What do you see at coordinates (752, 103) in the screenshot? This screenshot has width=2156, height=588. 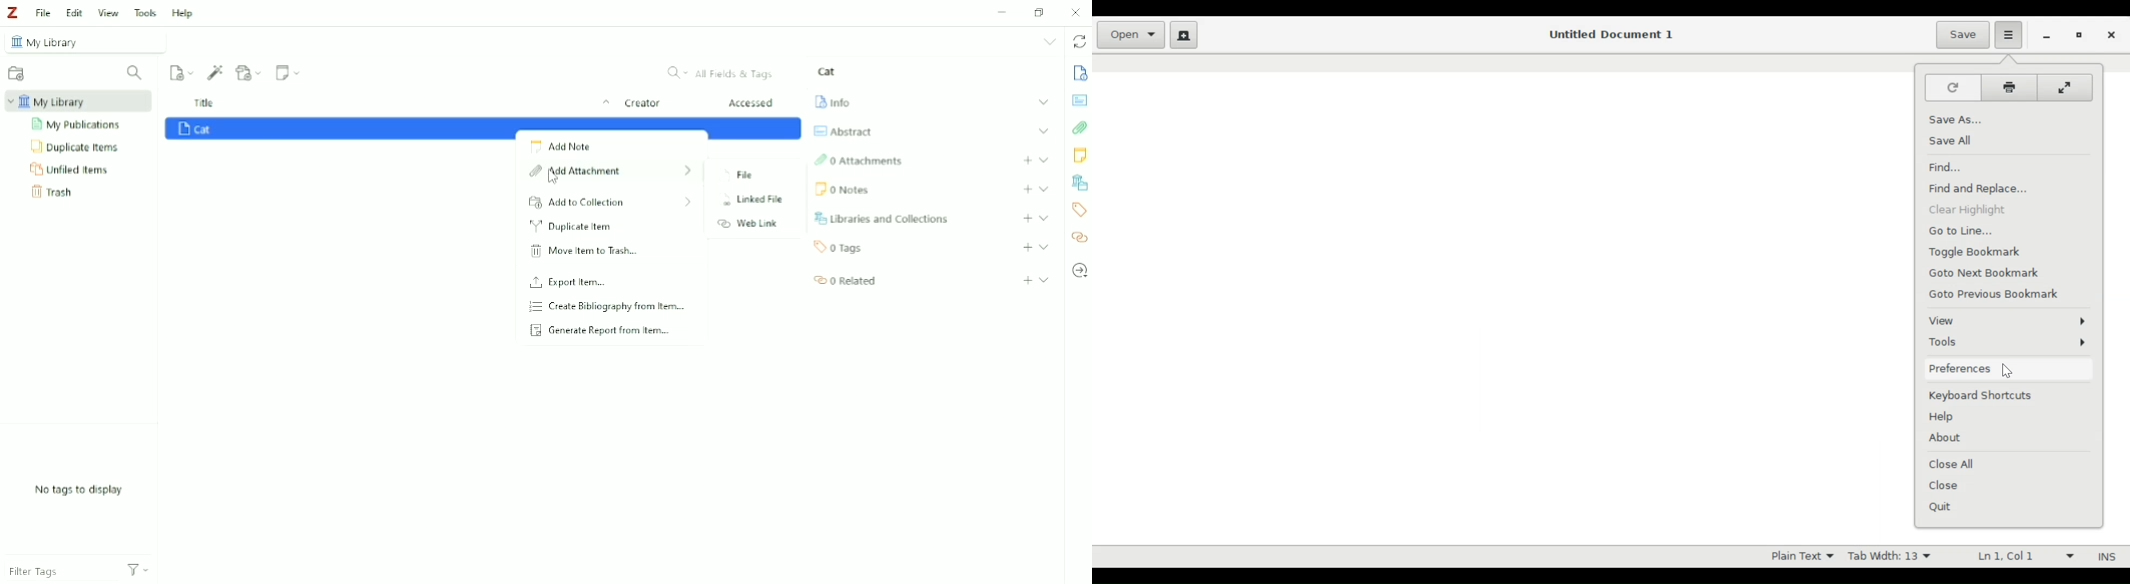 I see `Accessed` at bounding box center [752, 103].